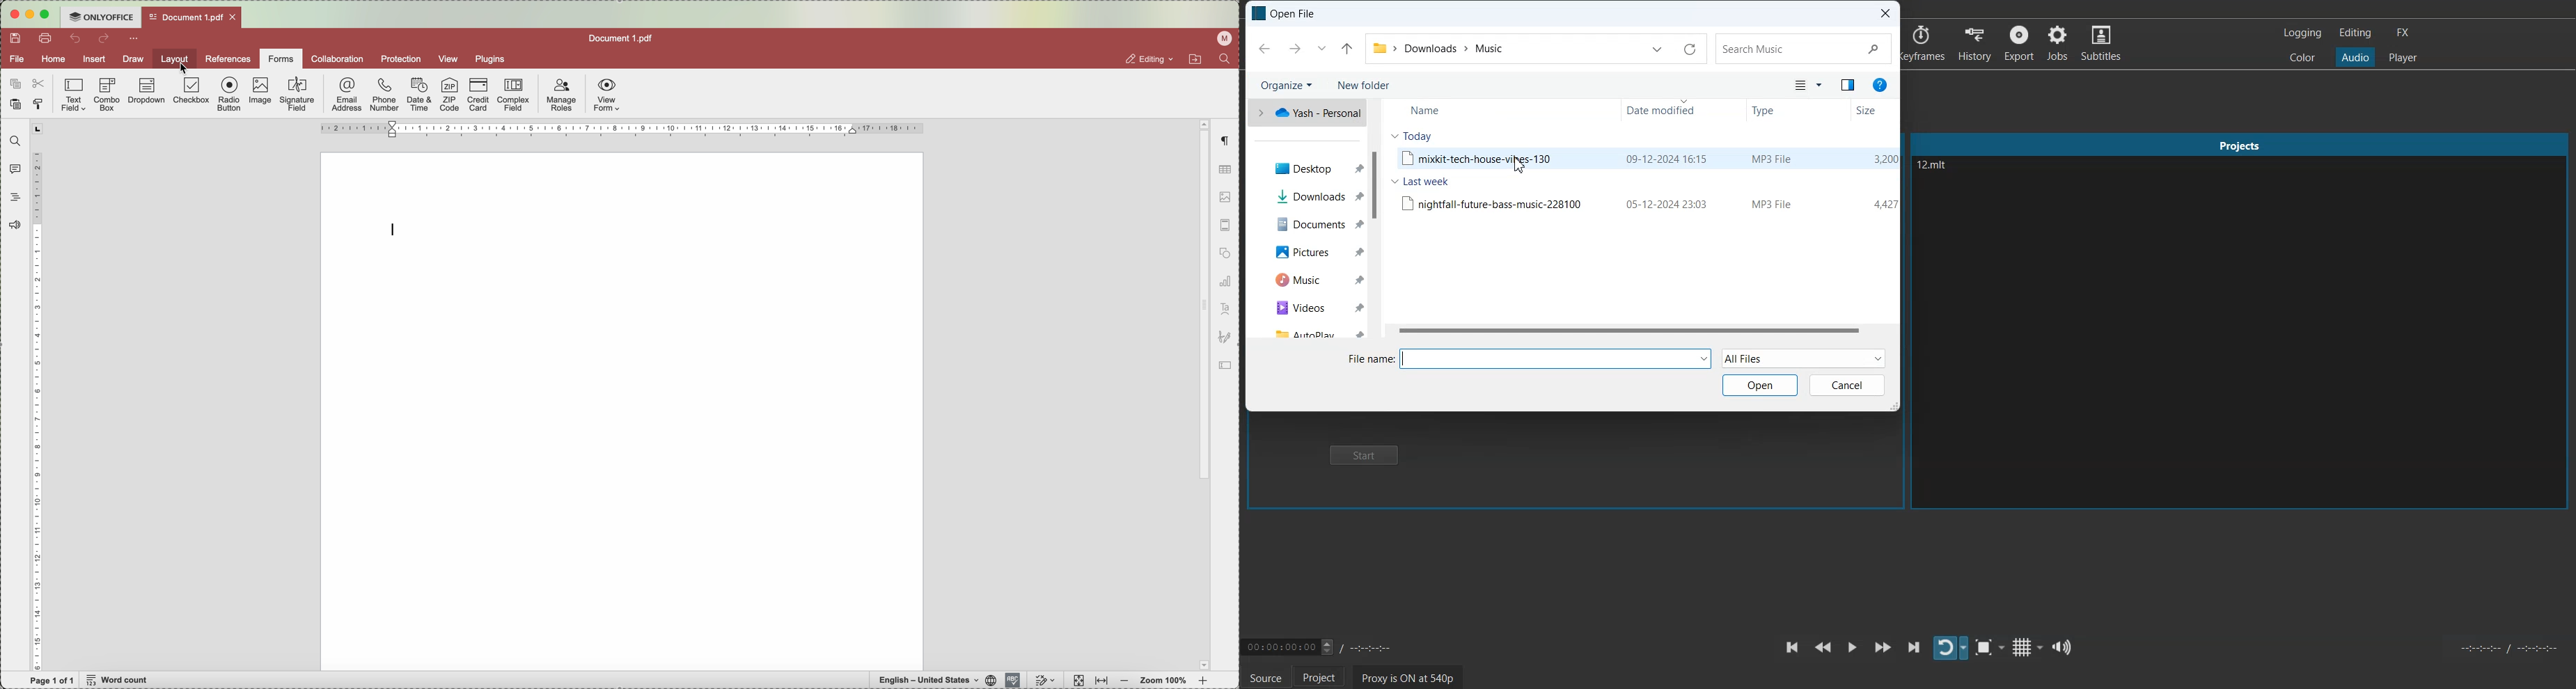 The height and width of the screenshot is (700, 2576). I want to click on Up to last file, so click(1347, 49).